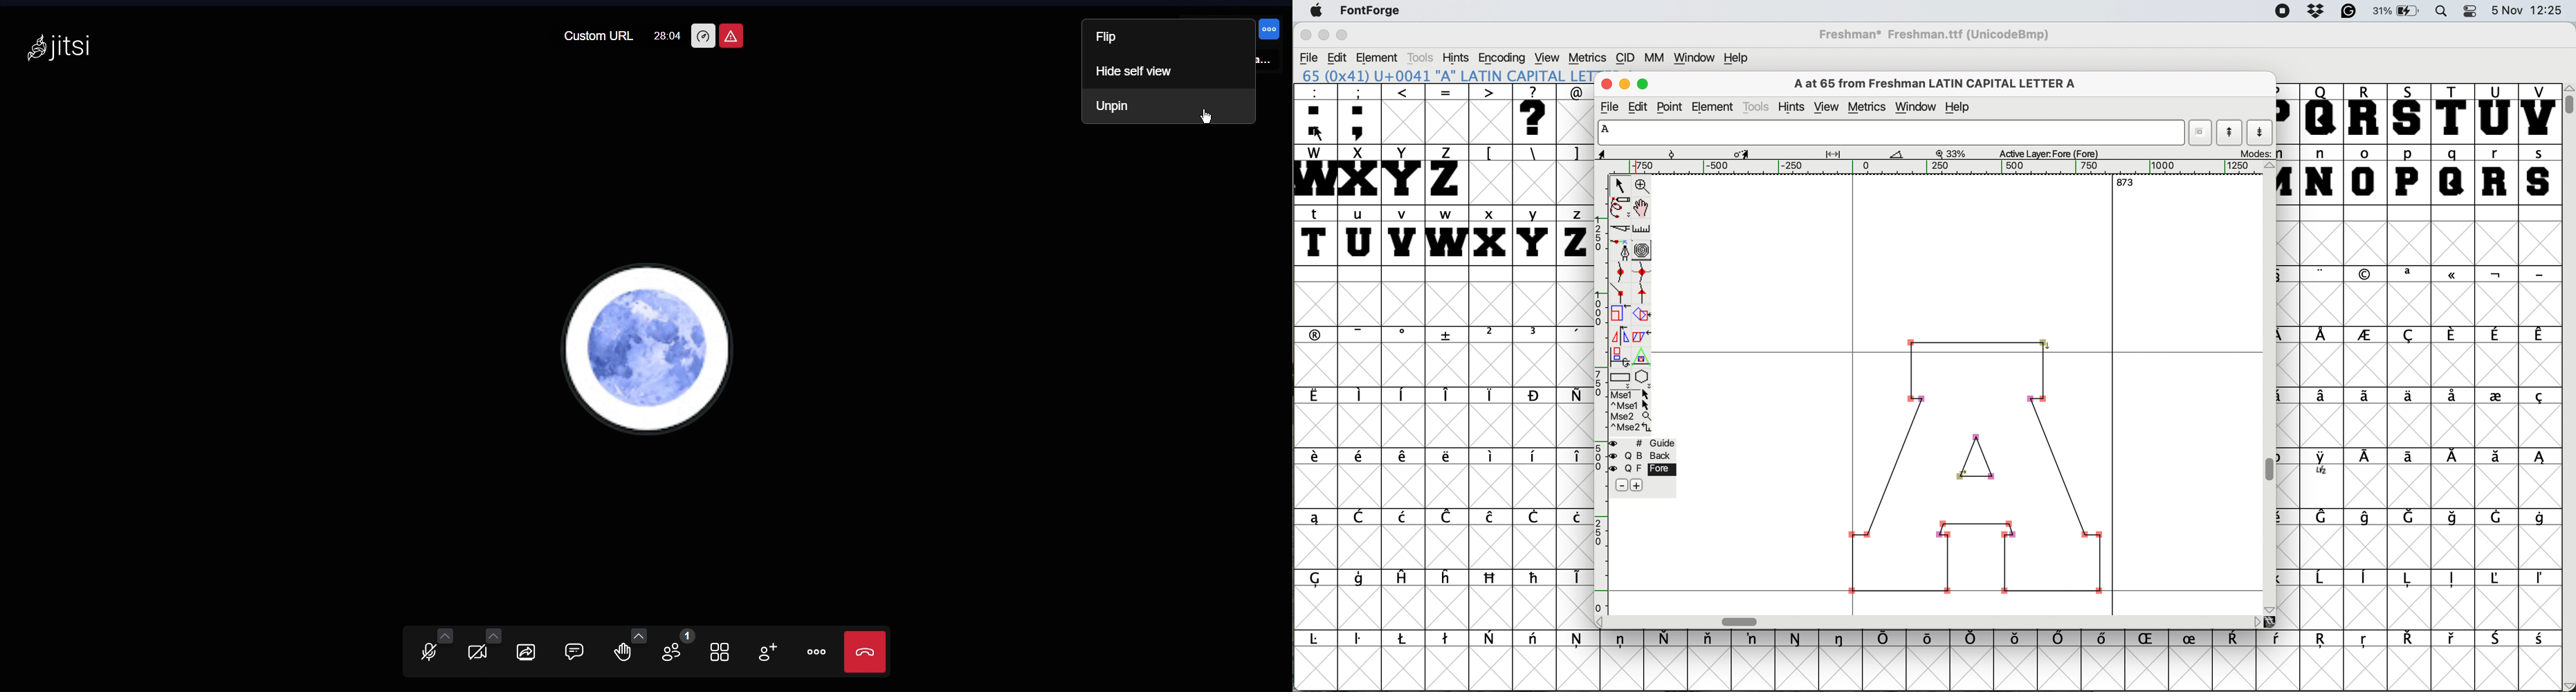  I want to click on T, so click(2451, 113).